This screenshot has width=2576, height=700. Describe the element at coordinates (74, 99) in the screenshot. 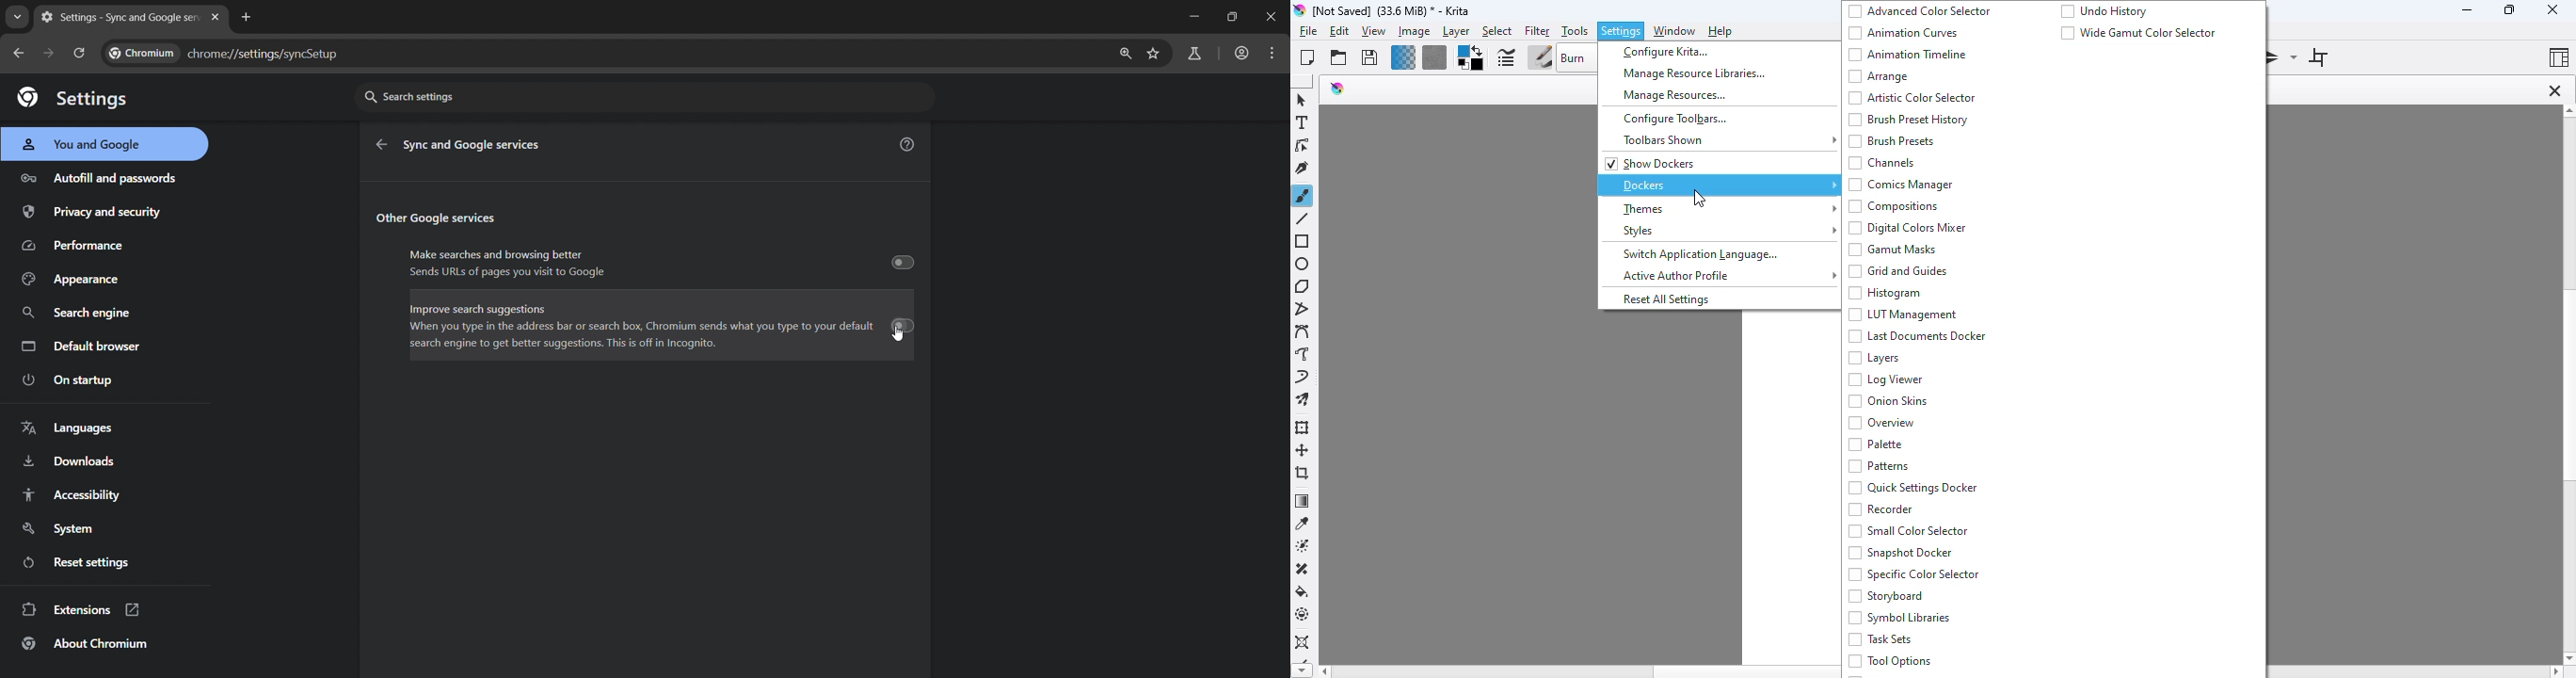

I see `settings` at that location.